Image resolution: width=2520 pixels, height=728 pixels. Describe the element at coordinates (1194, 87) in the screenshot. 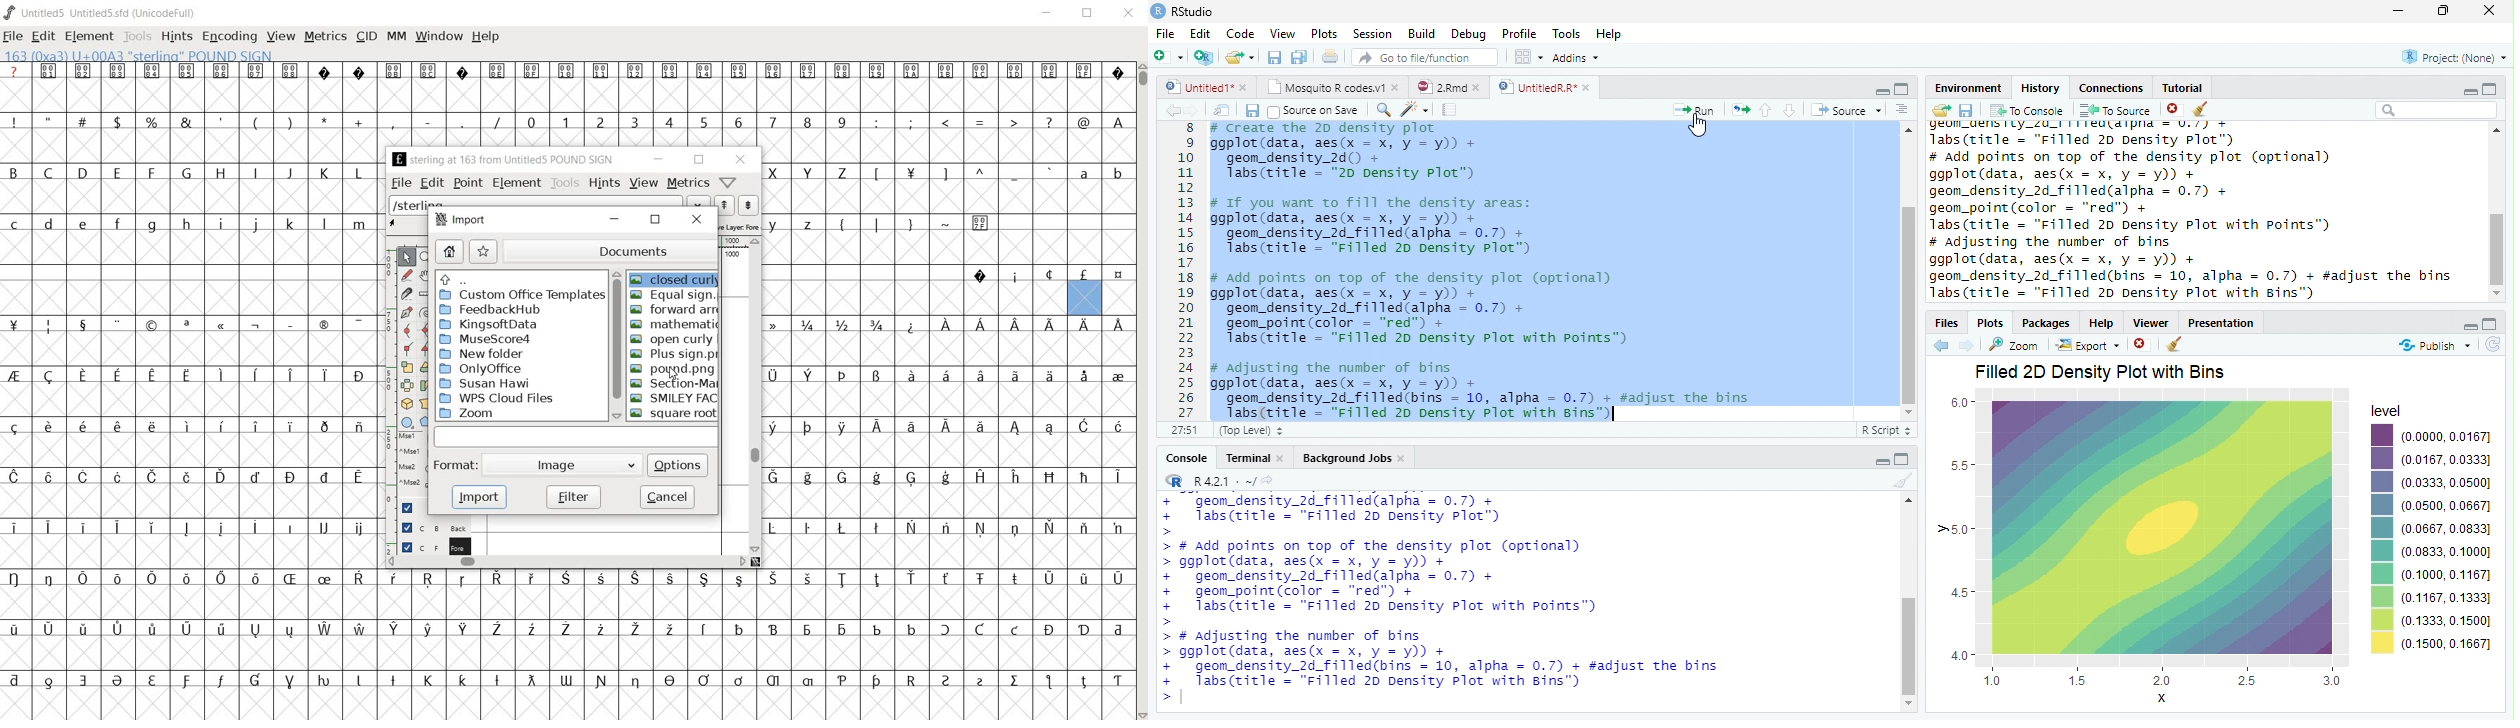

I see `Untitled1` at that location.